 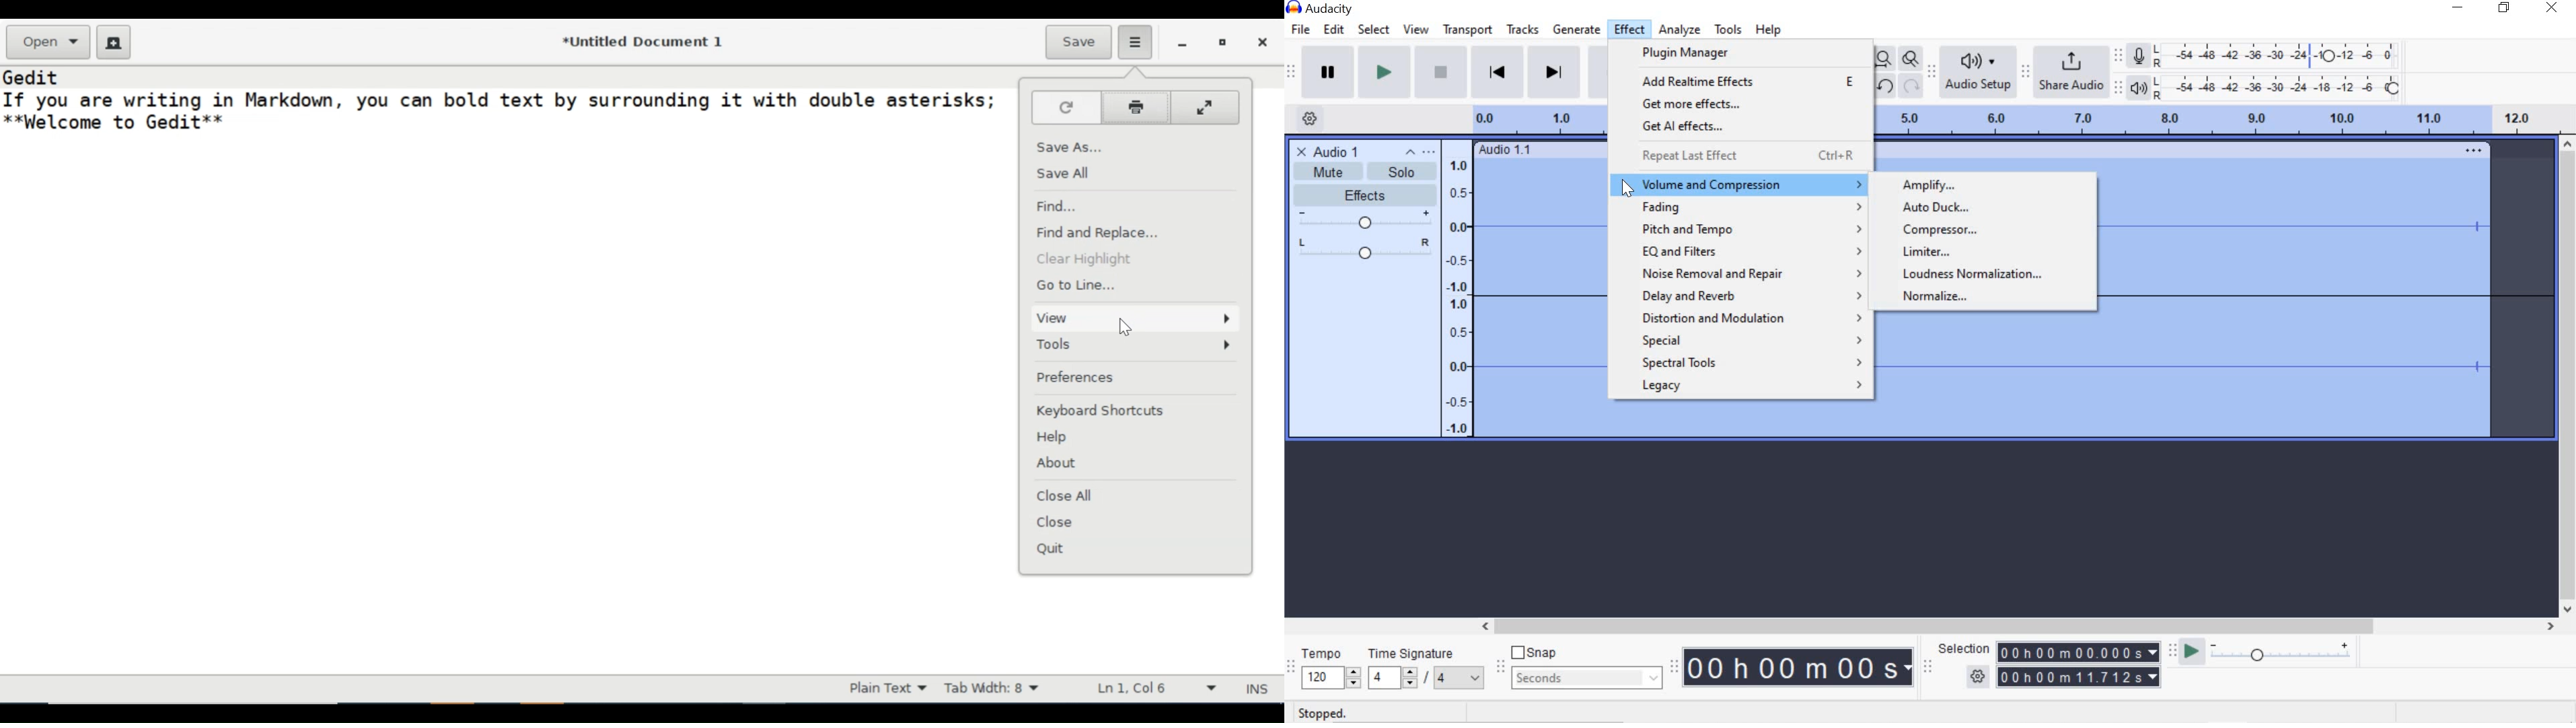 I want to click on Save All, so click(x=1070, y=171).